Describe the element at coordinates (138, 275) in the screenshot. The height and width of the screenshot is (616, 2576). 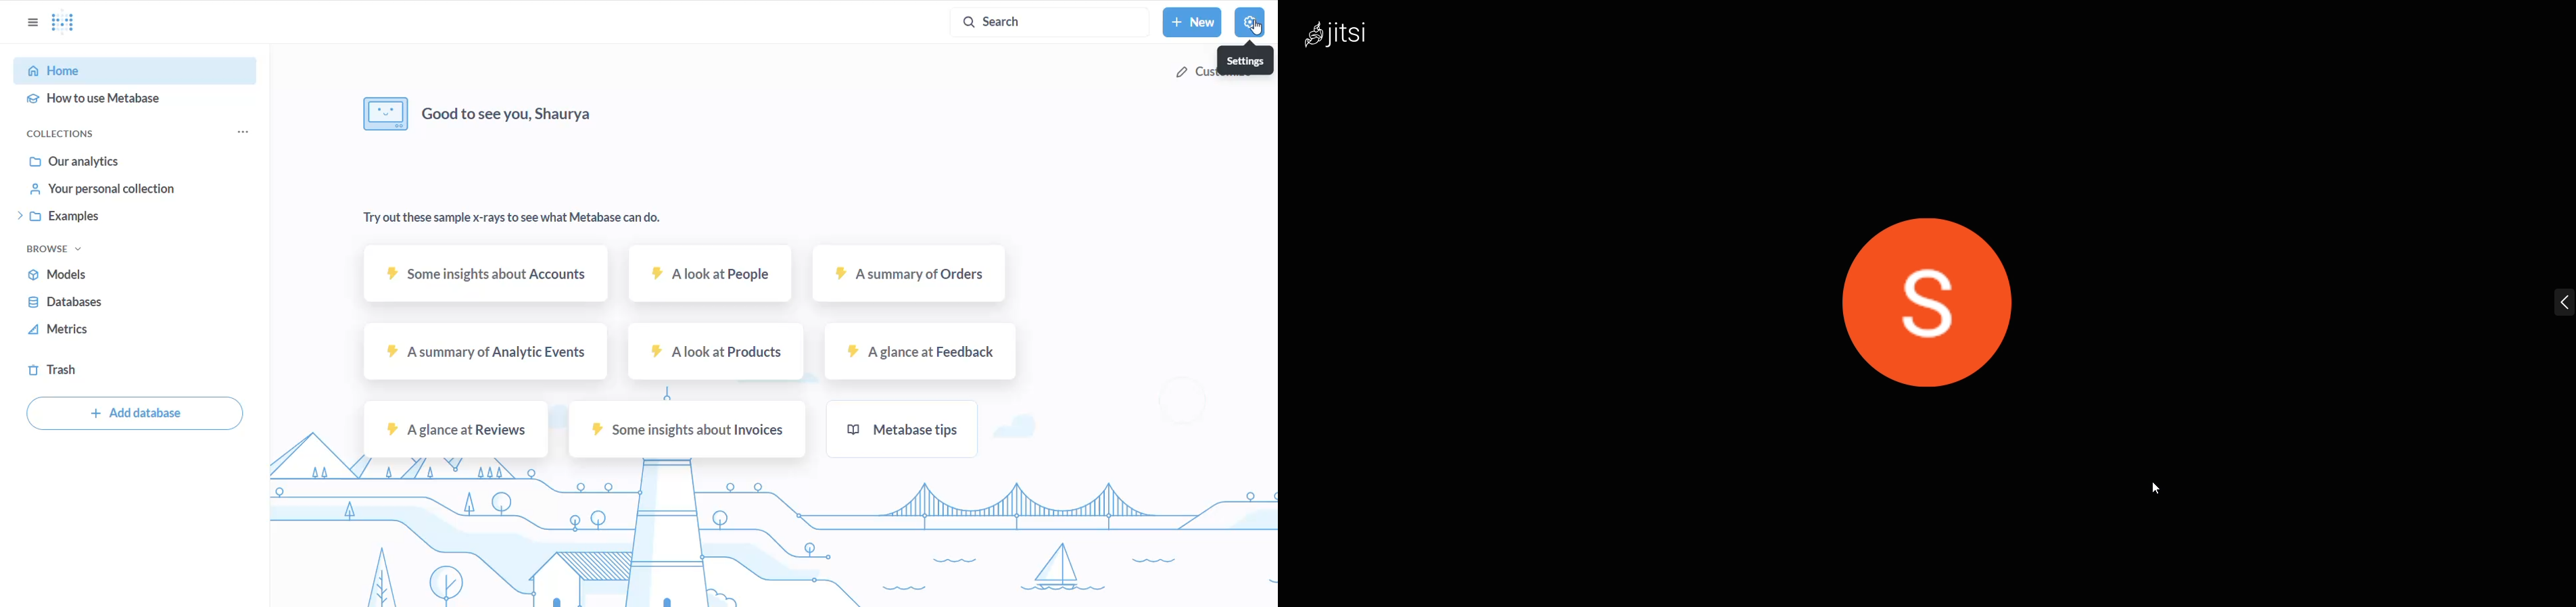
I see `MODELS` at that location.